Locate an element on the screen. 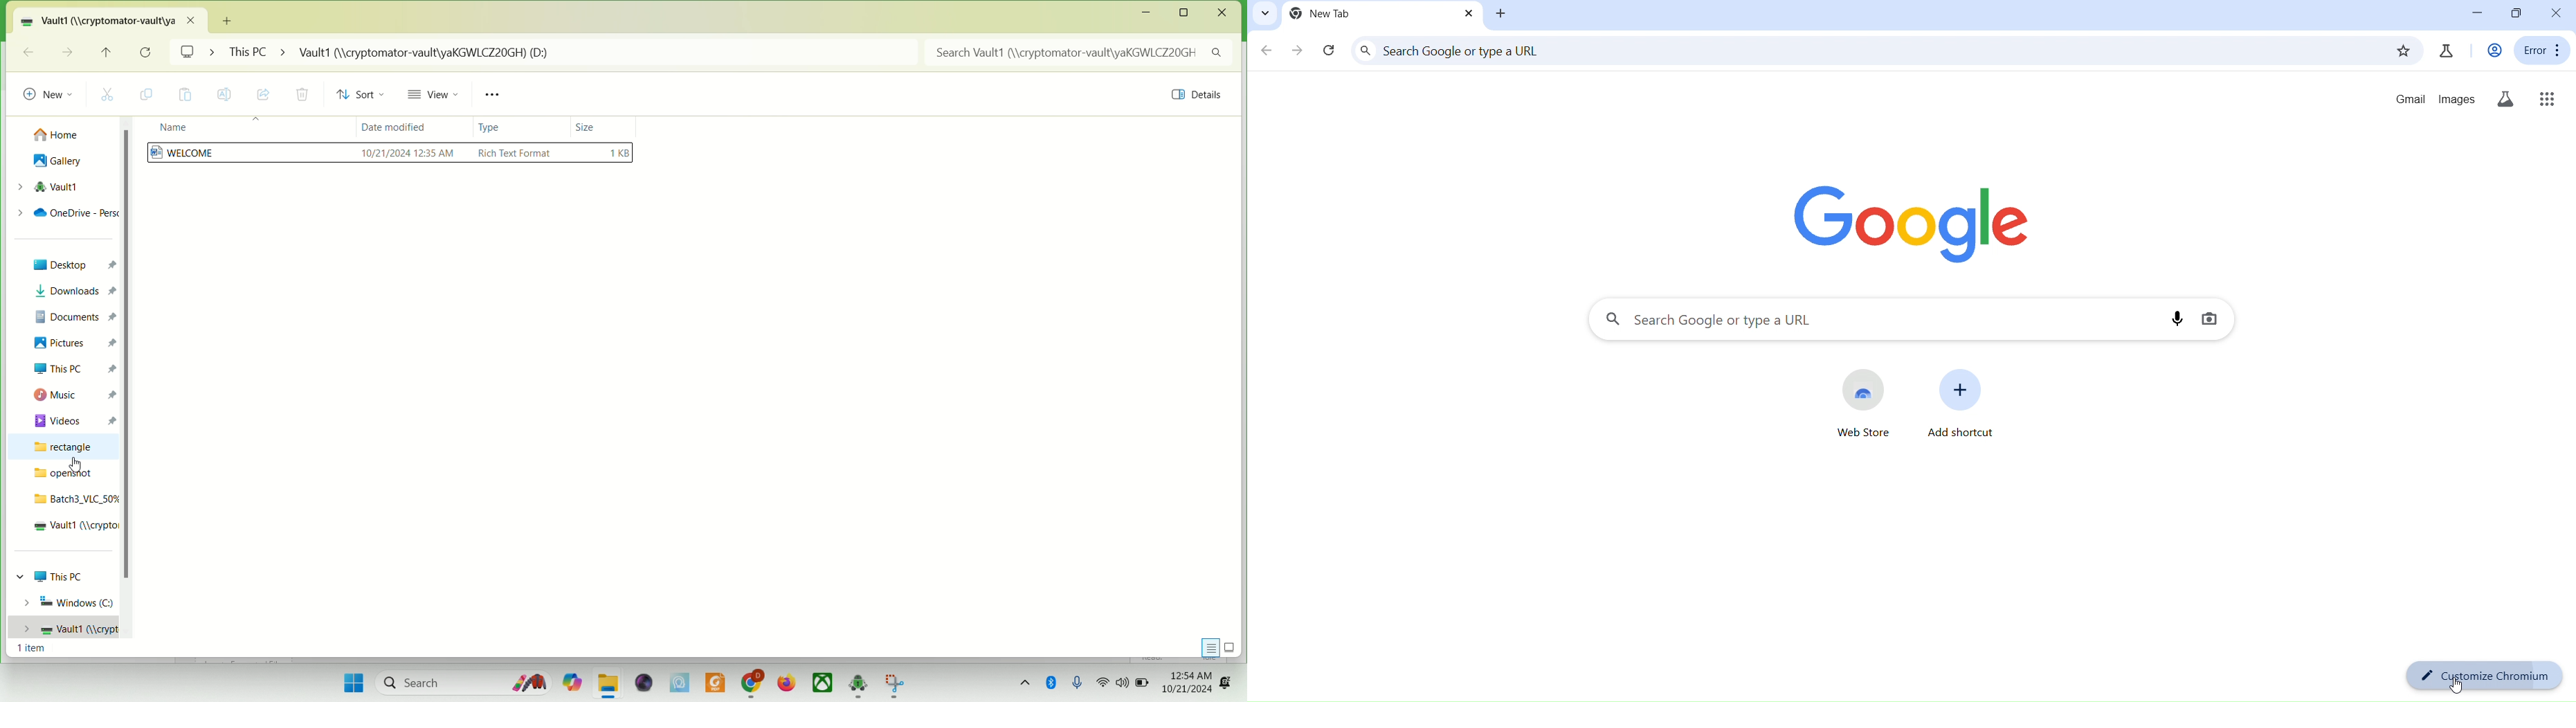 The width and height of the screenshot is (2576, 728). add shorcut is located at coordinates (1961, 401).